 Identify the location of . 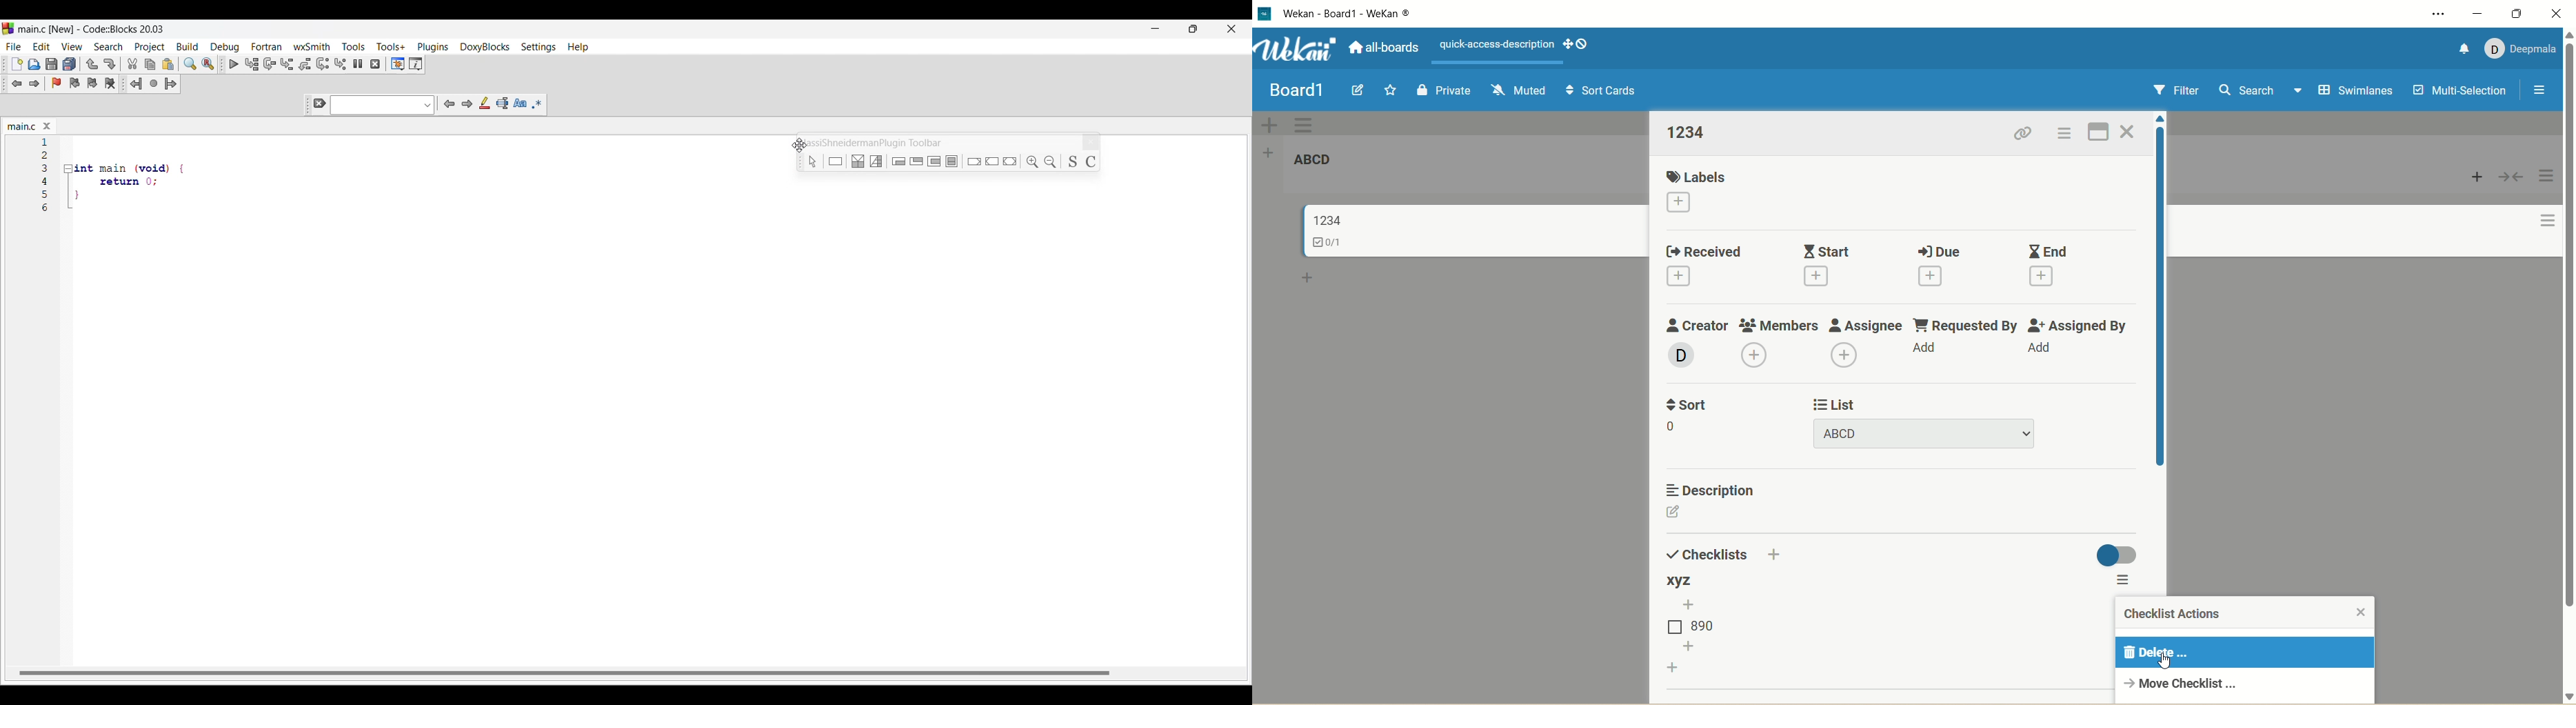
(900, 161).